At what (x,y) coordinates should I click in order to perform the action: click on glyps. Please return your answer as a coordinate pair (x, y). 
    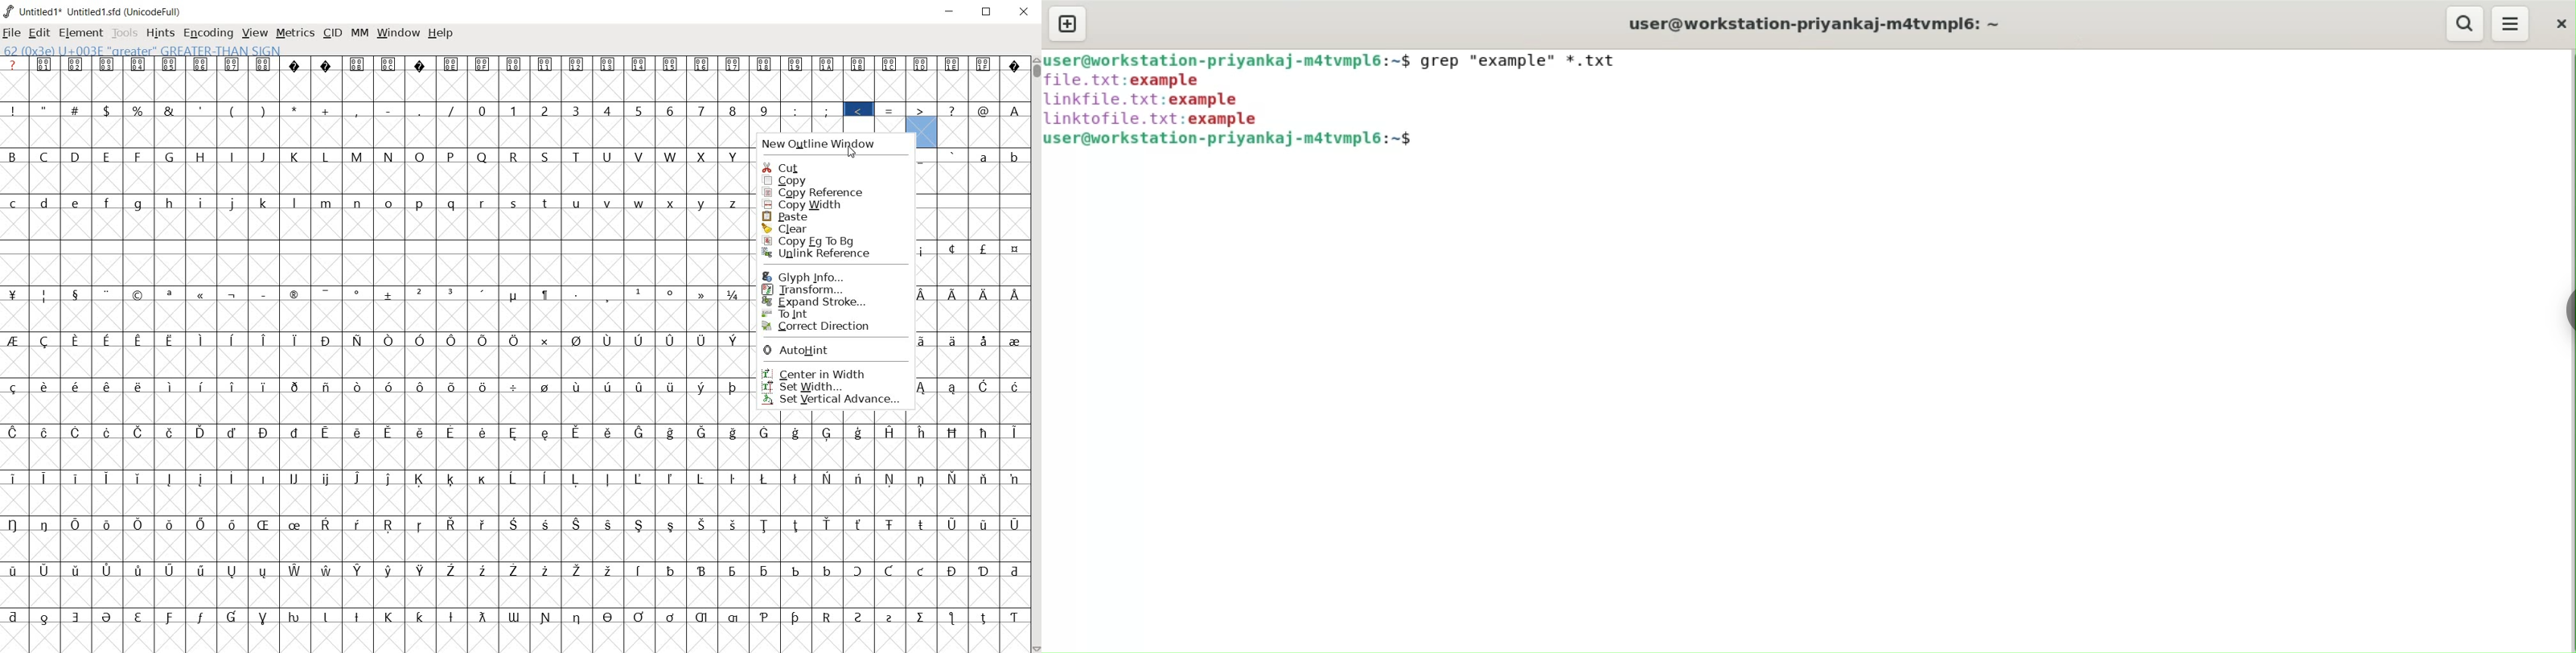
    Looking at the image, I should click on (973, 282).